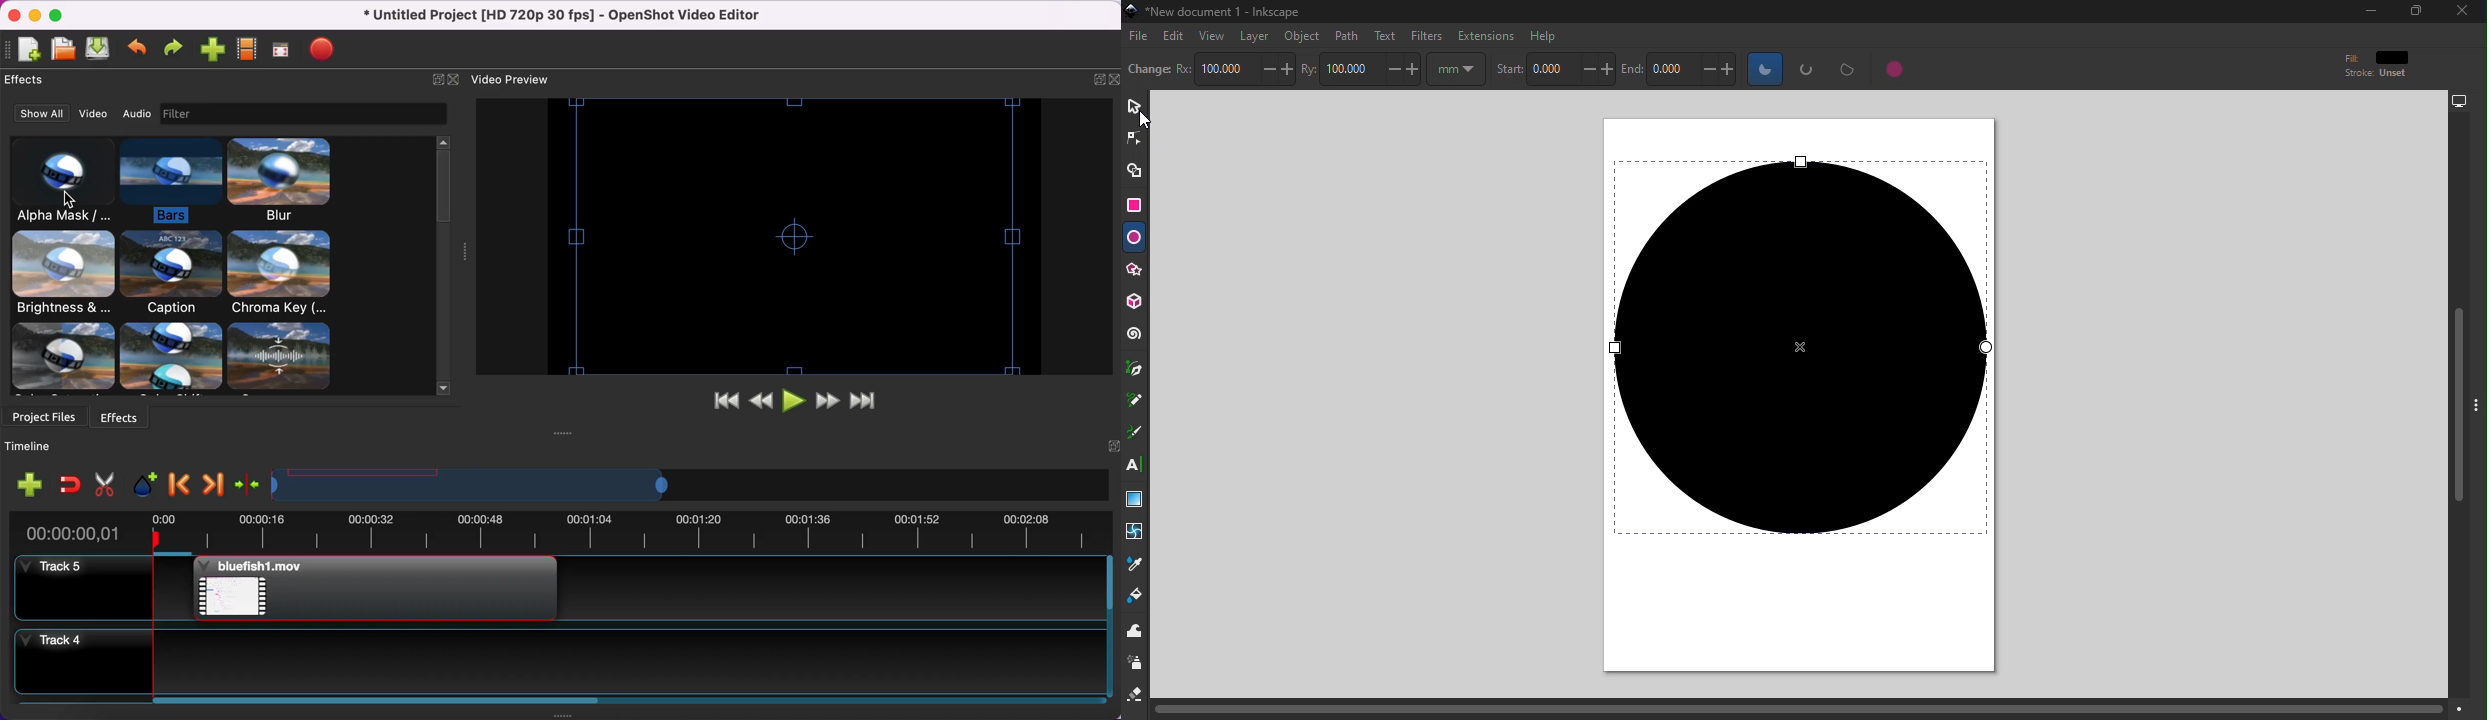 The height and width of the screenshot is (728, 2492). I want to click on Rectangle tool, so click(1136, 205).